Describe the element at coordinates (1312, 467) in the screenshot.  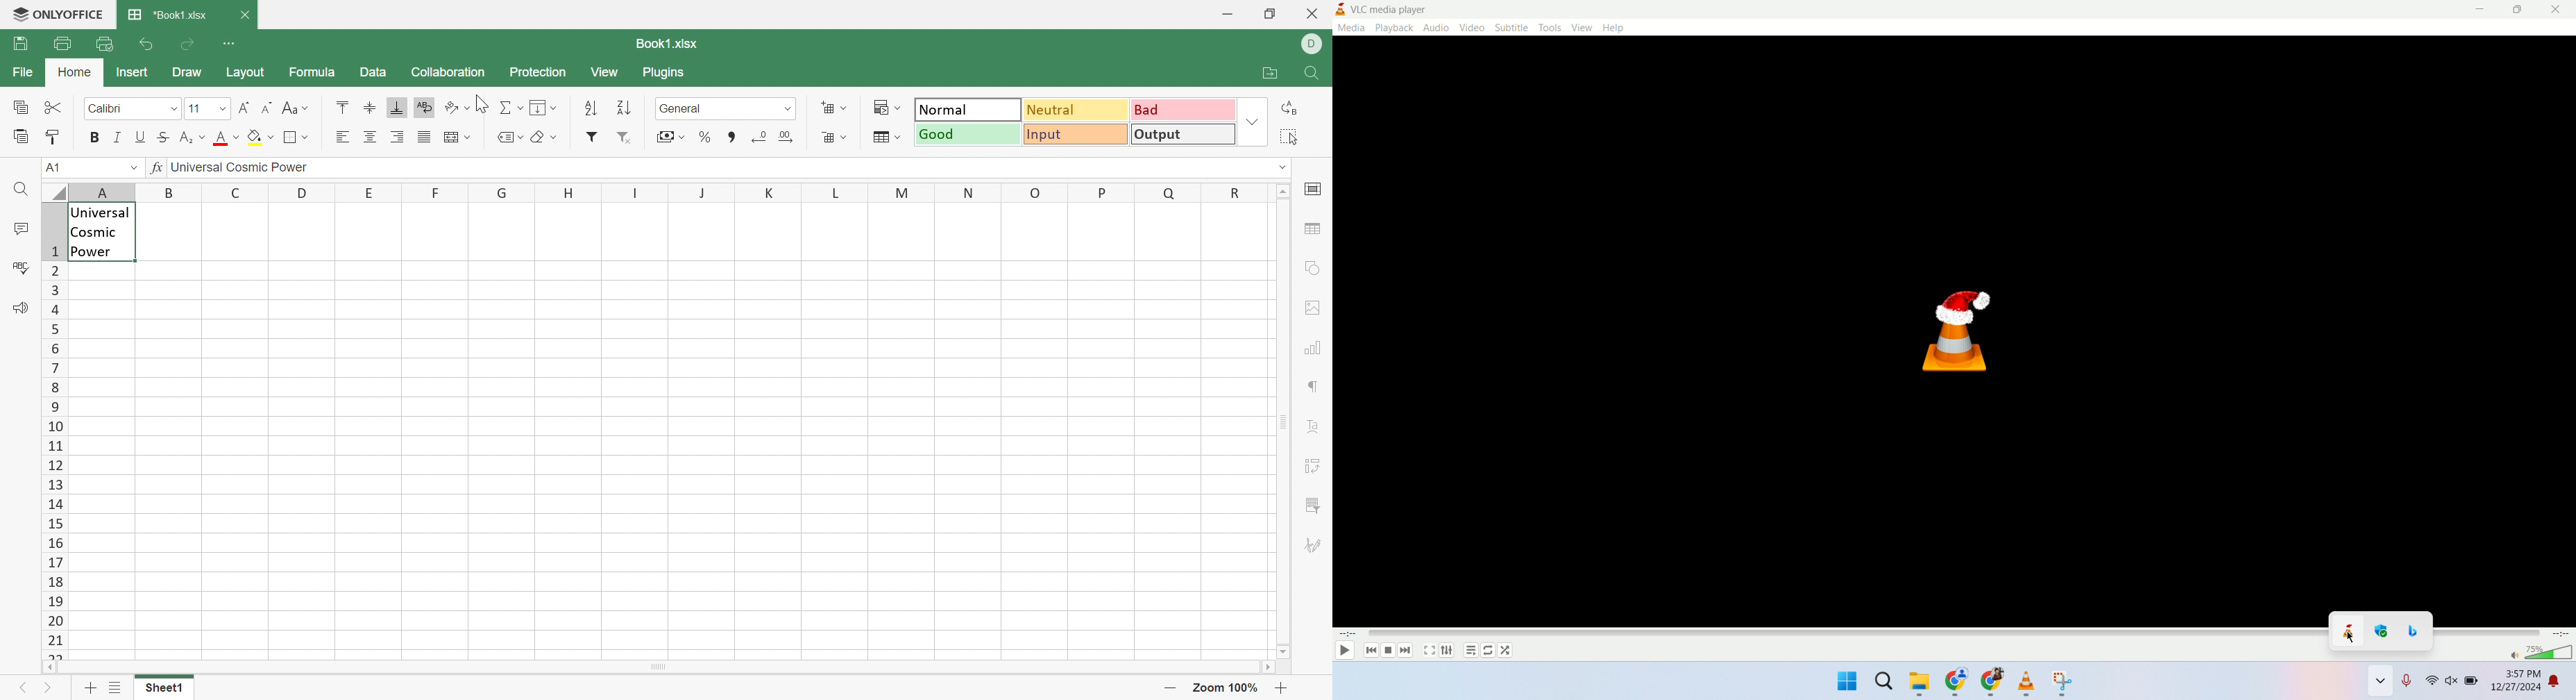
I see `Pivot Table settings` at that location.